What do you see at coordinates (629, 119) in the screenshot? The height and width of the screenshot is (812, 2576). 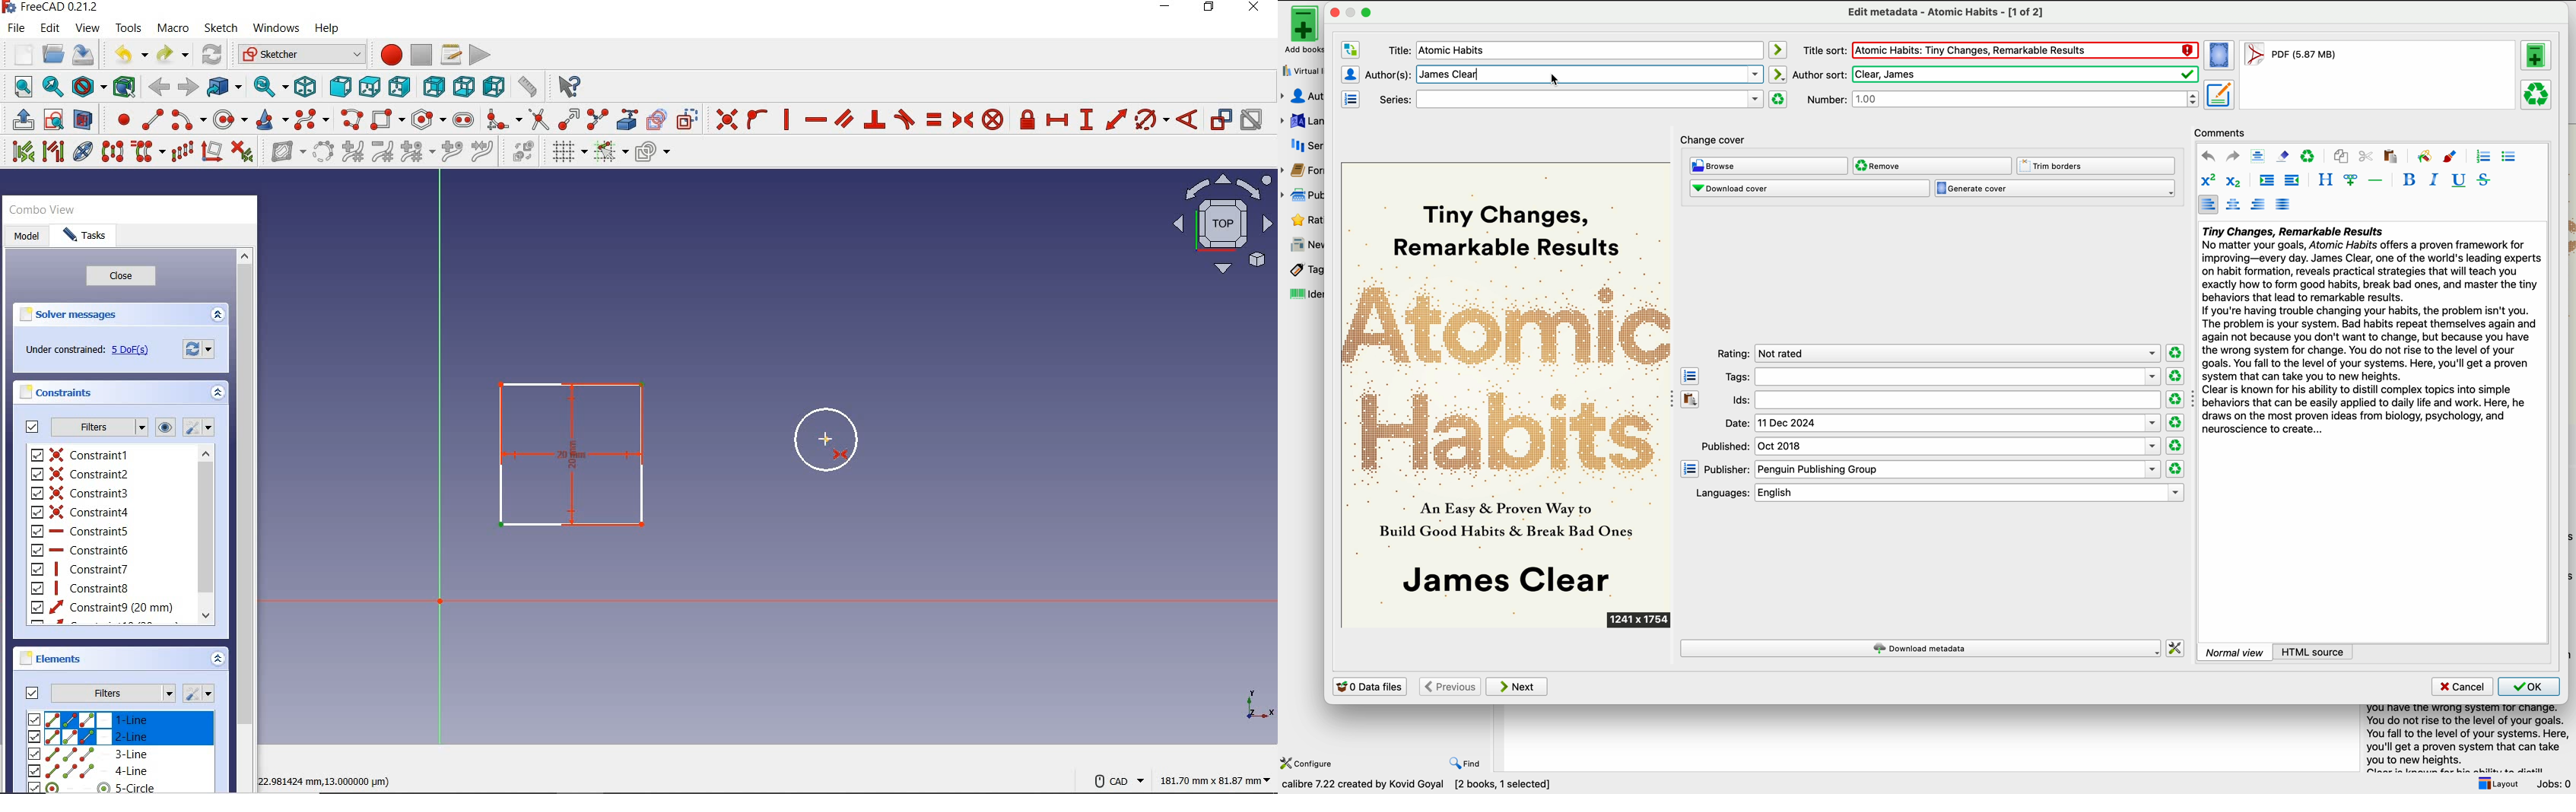 I see `create external geometry` at bounding box center [629, 119].